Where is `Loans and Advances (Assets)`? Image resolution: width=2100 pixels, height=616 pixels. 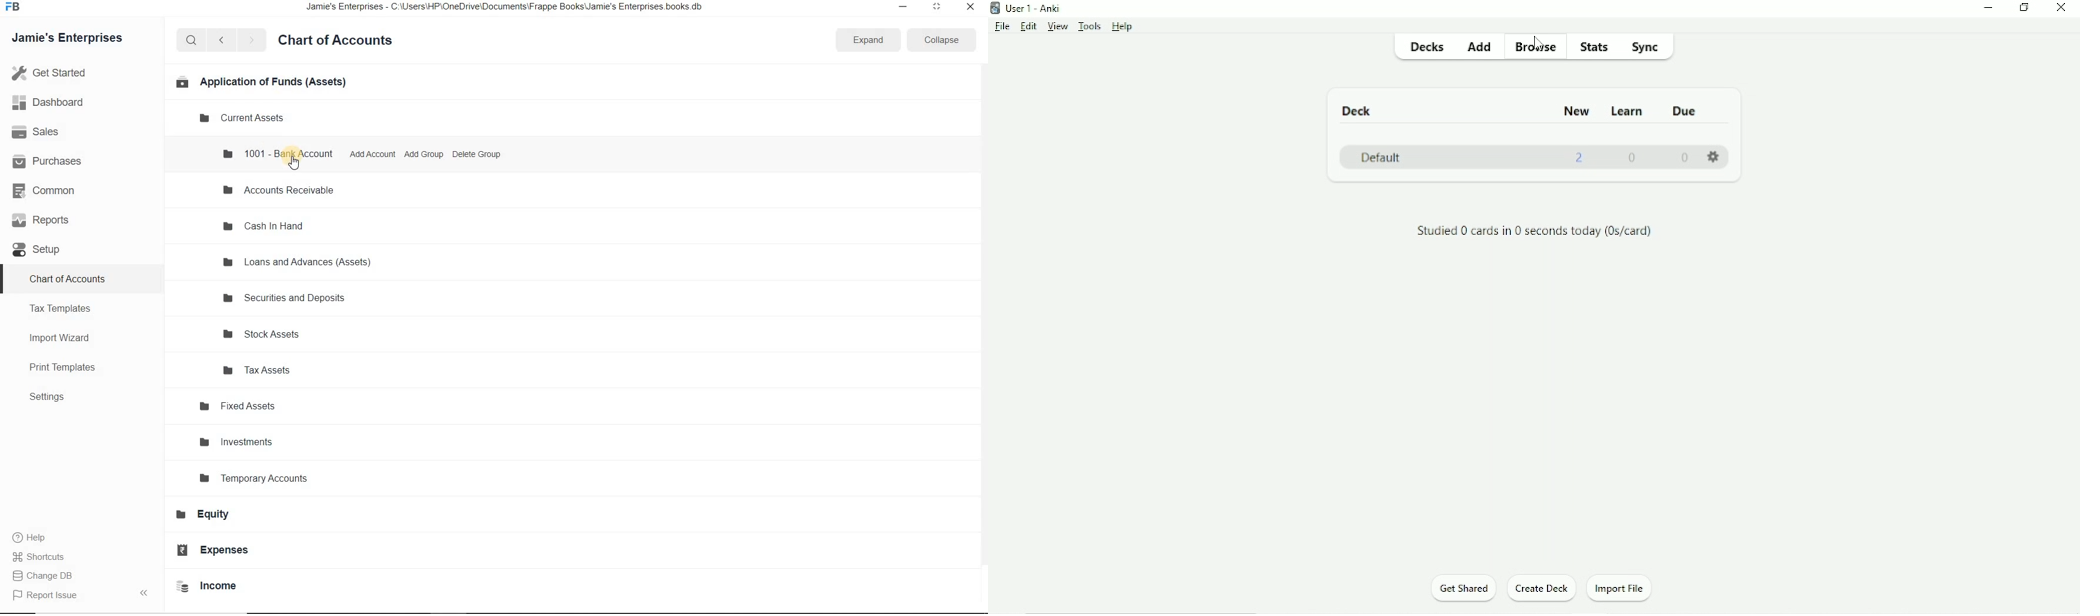
Loans and Advances (Assets) is located at coordinates (299, 263).